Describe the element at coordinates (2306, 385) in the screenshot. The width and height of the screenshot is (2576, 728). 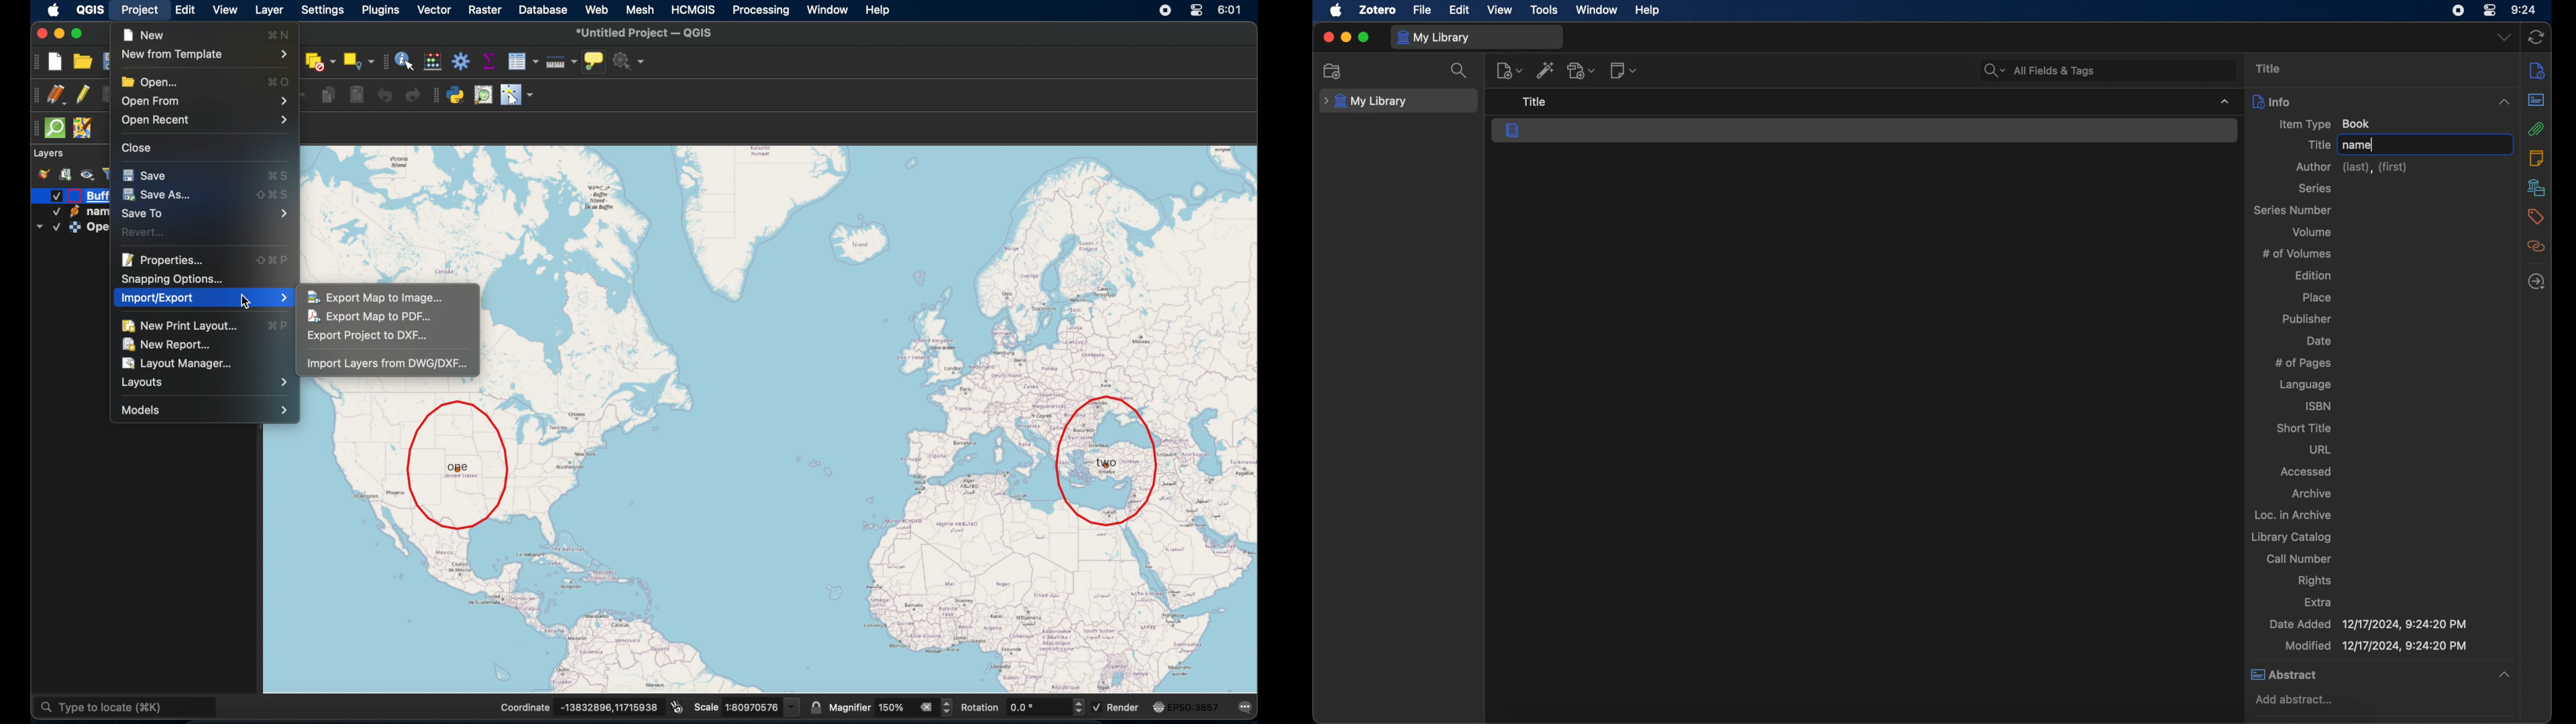
I see `language` at that location.